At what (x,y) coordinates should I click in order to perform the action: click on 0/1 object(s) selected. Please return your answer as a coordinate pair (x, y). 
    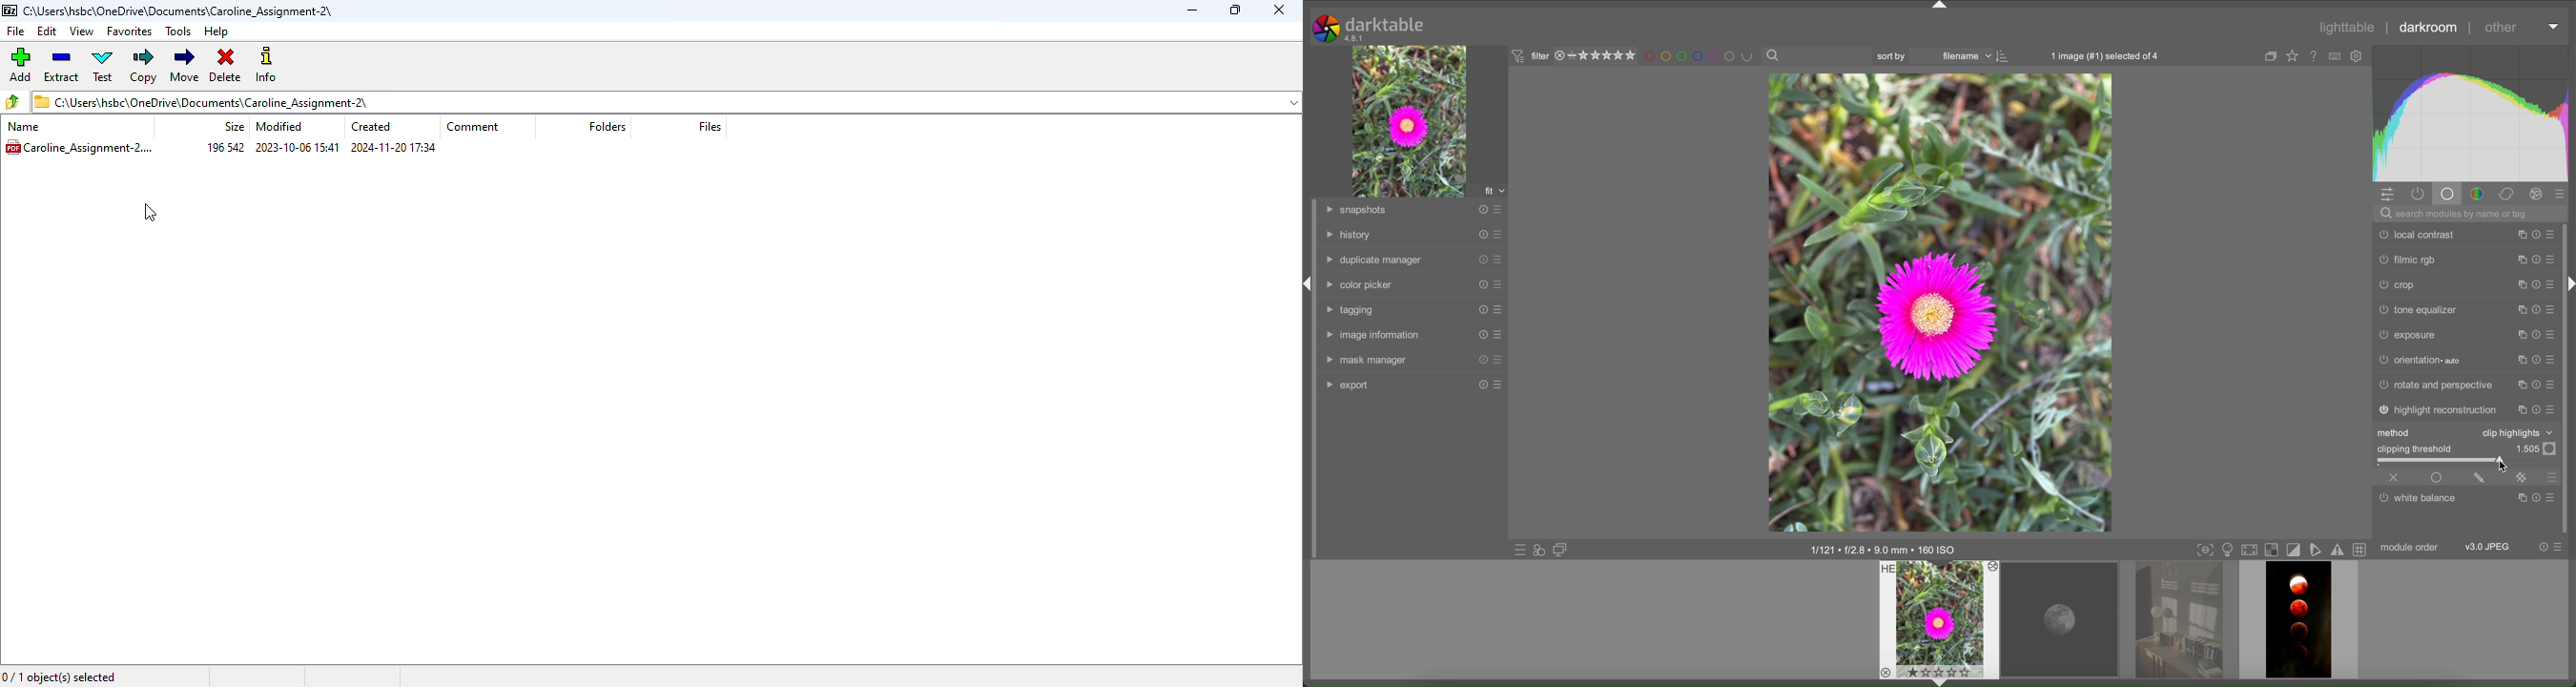
    Looking at the image, I should click on (59, 676).